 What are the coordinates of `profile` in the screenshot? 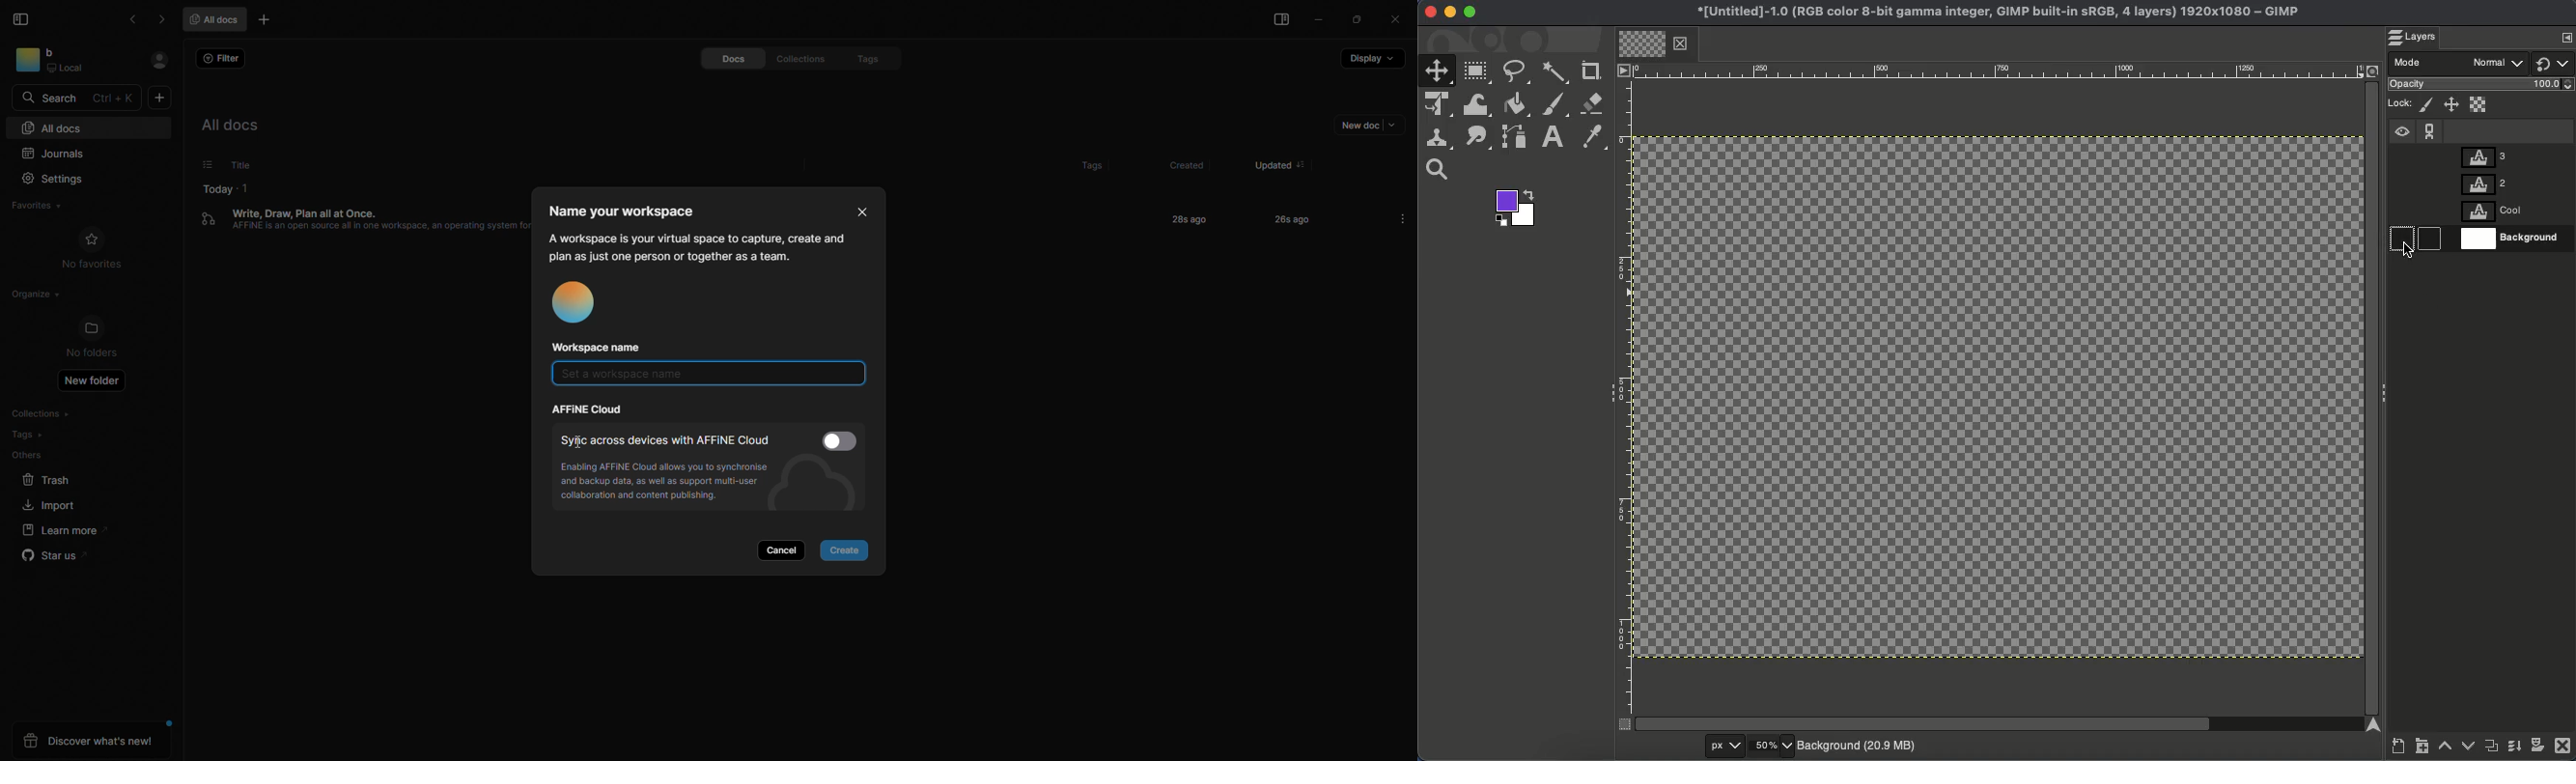 It's located at (579, 304).